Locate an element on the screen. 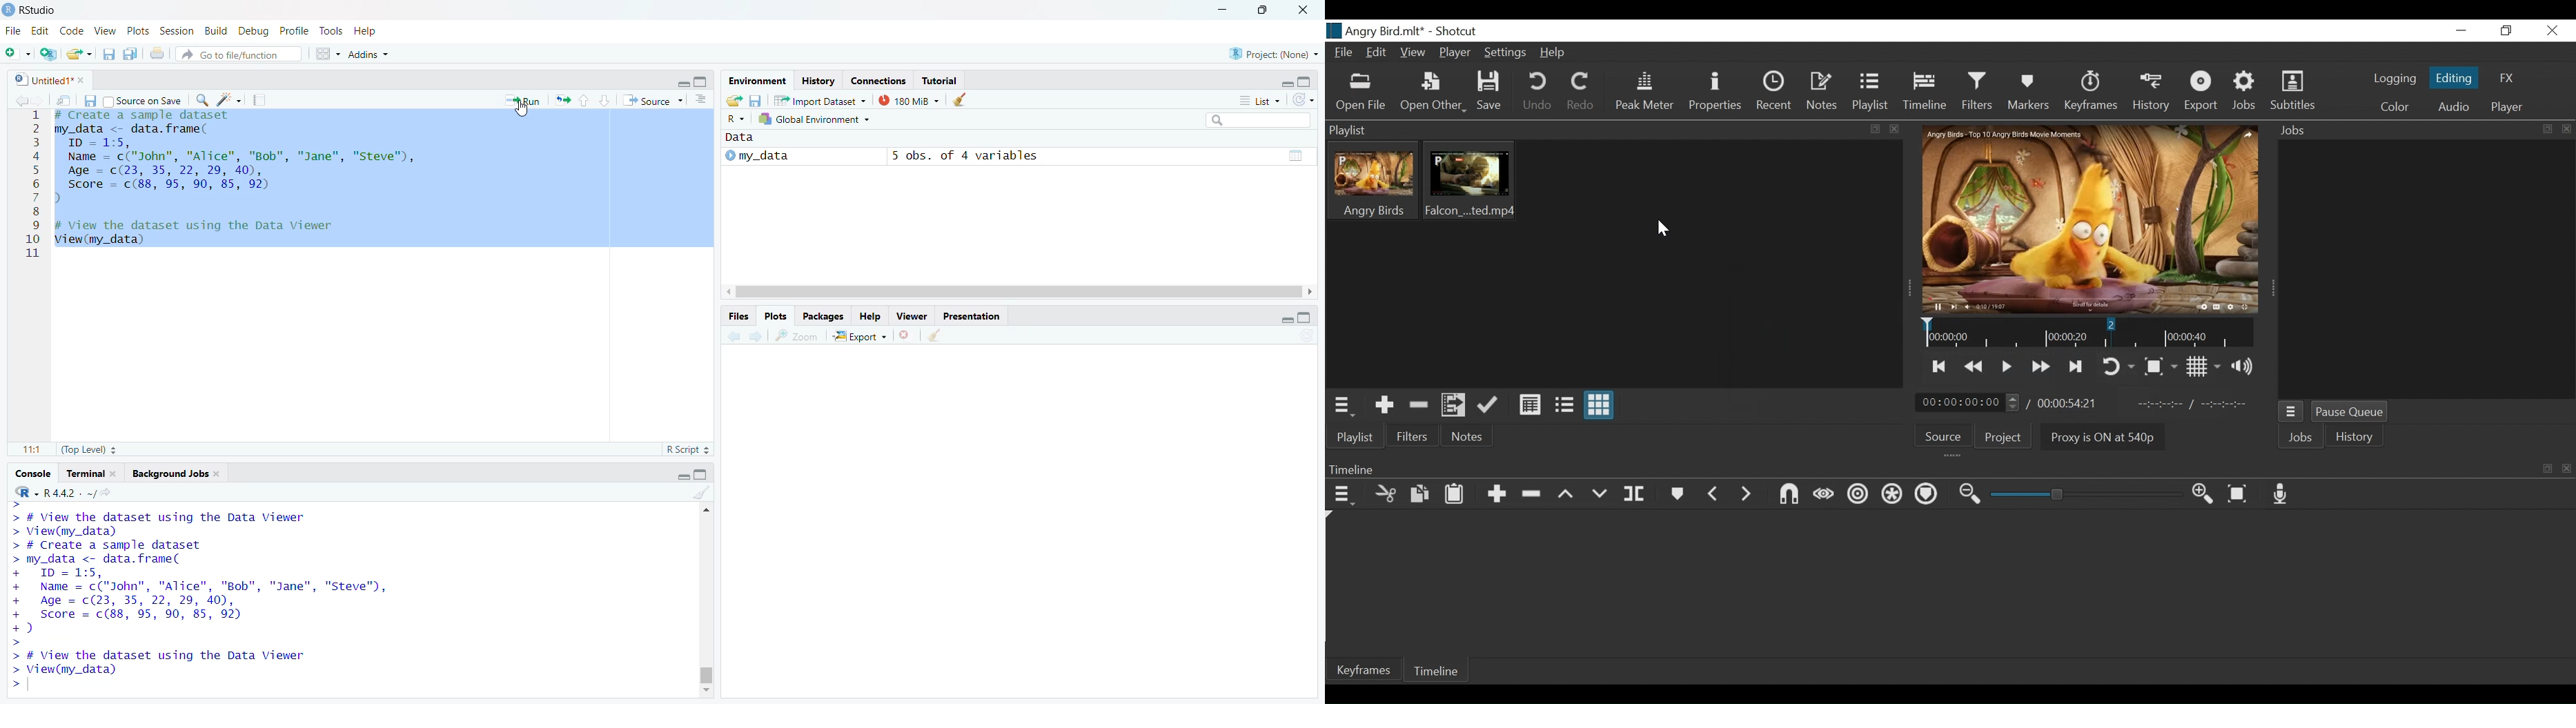 The image size is (2576, 728). Zoom timeline in is located at coordinates (2200, 493).